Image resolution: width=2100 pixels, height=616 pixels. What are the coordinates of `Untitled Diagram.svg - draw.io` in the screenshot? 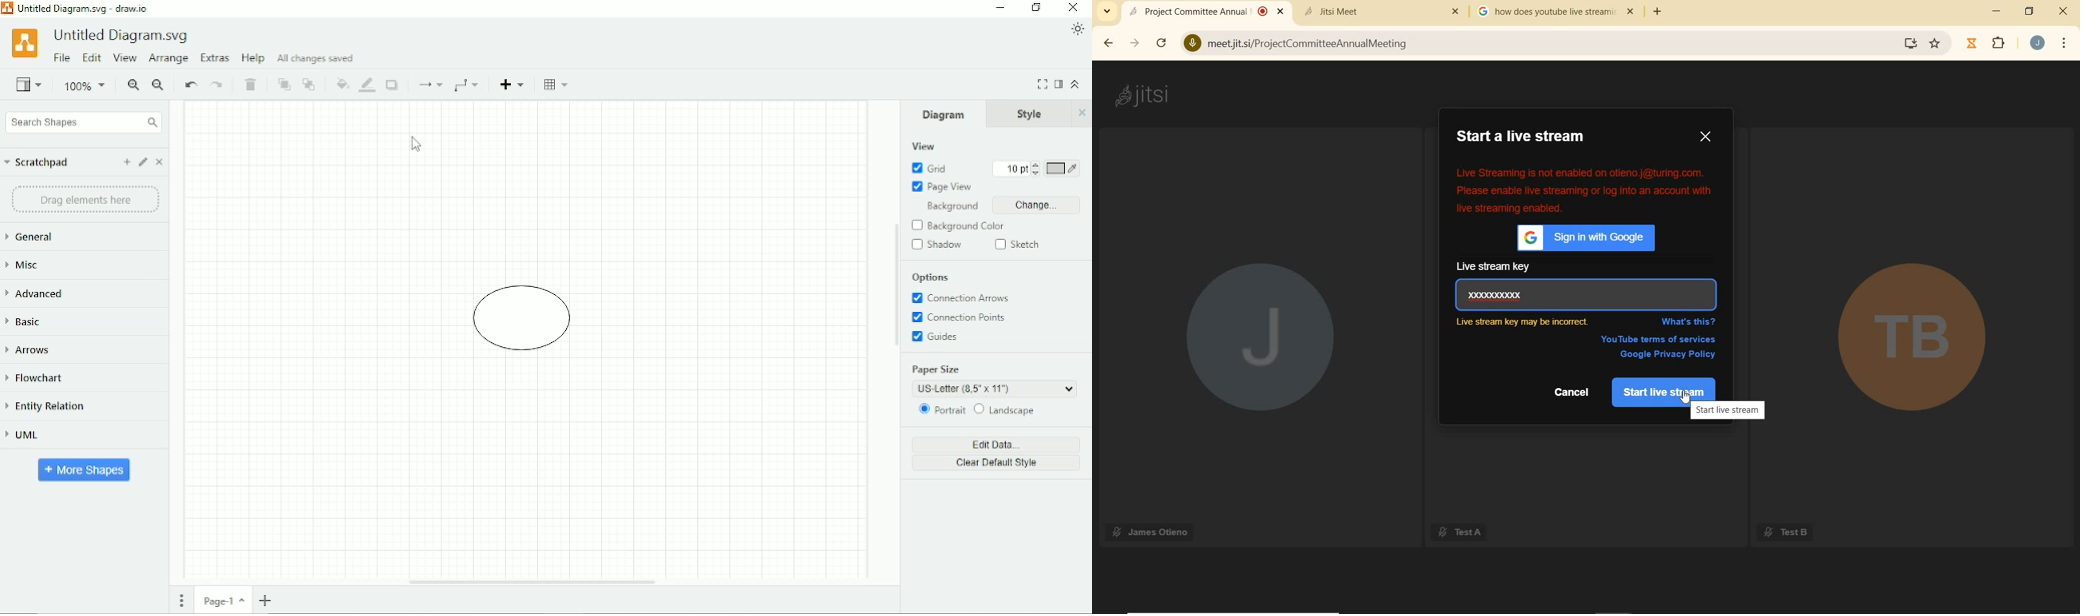 It's located at (83, 10).